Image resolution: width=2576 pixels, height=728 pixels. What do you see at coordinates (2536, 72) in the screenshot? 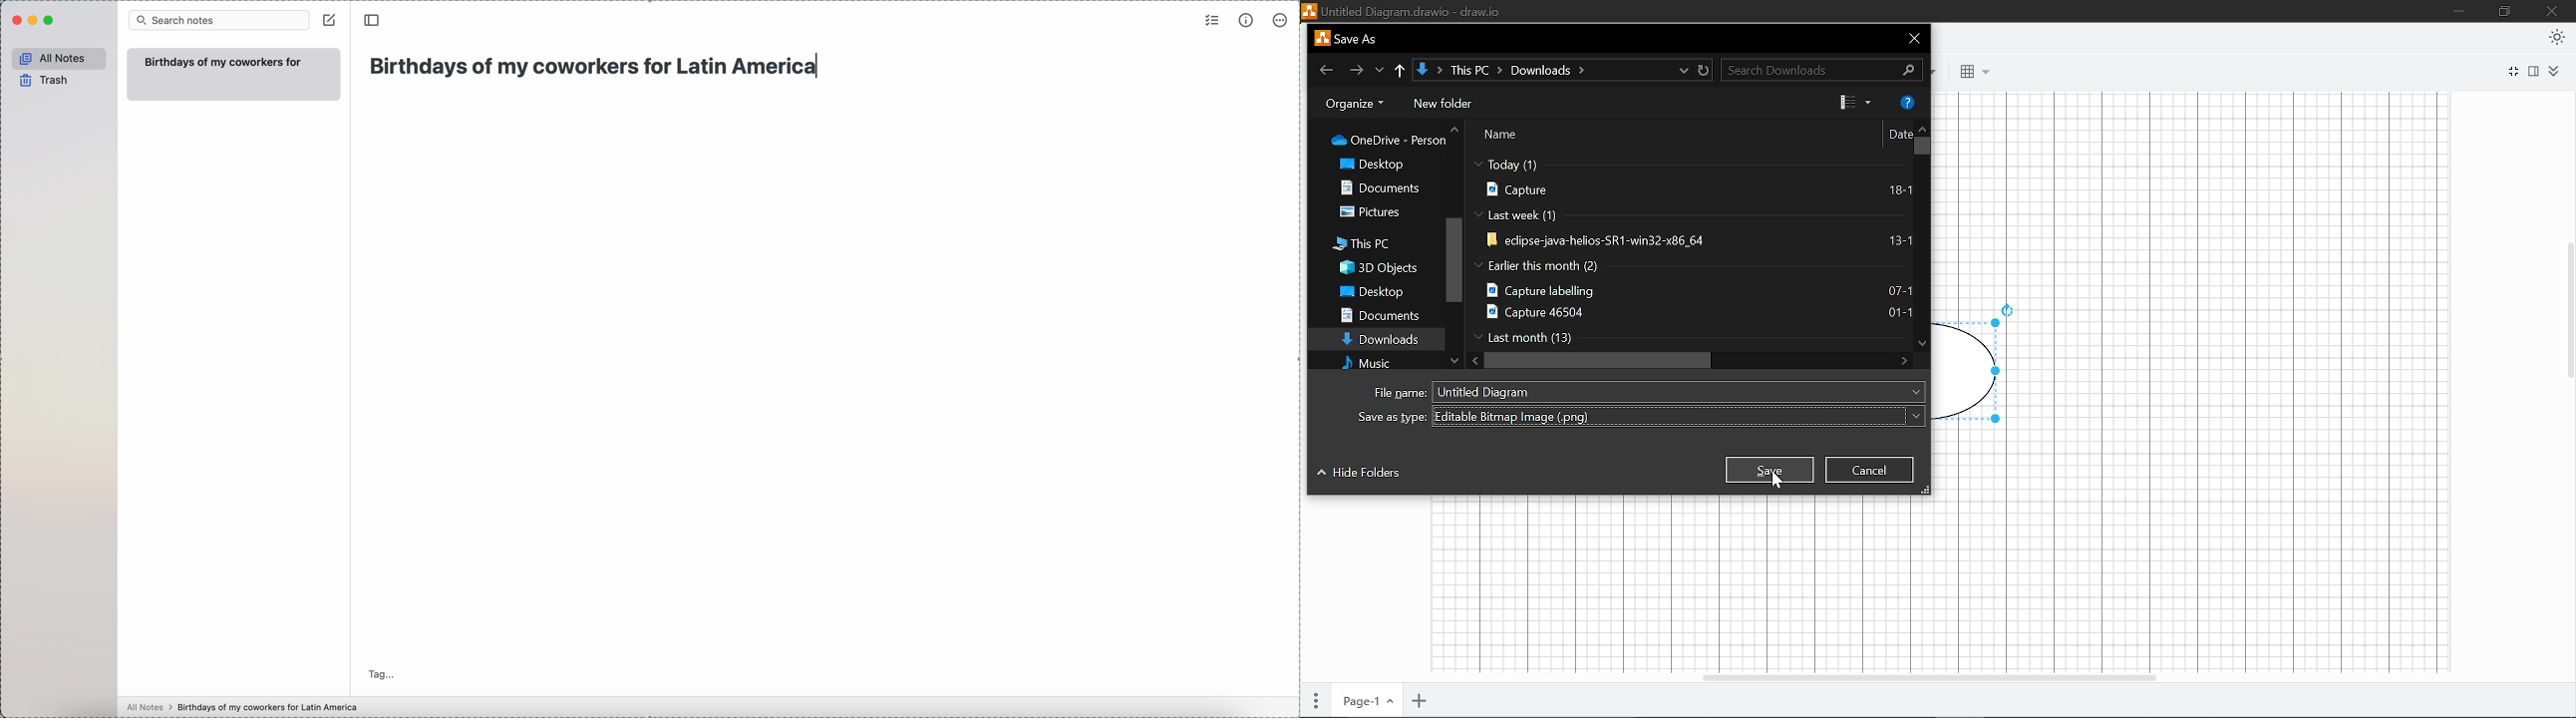
I see `Format` at bounding box center [2536, 72].